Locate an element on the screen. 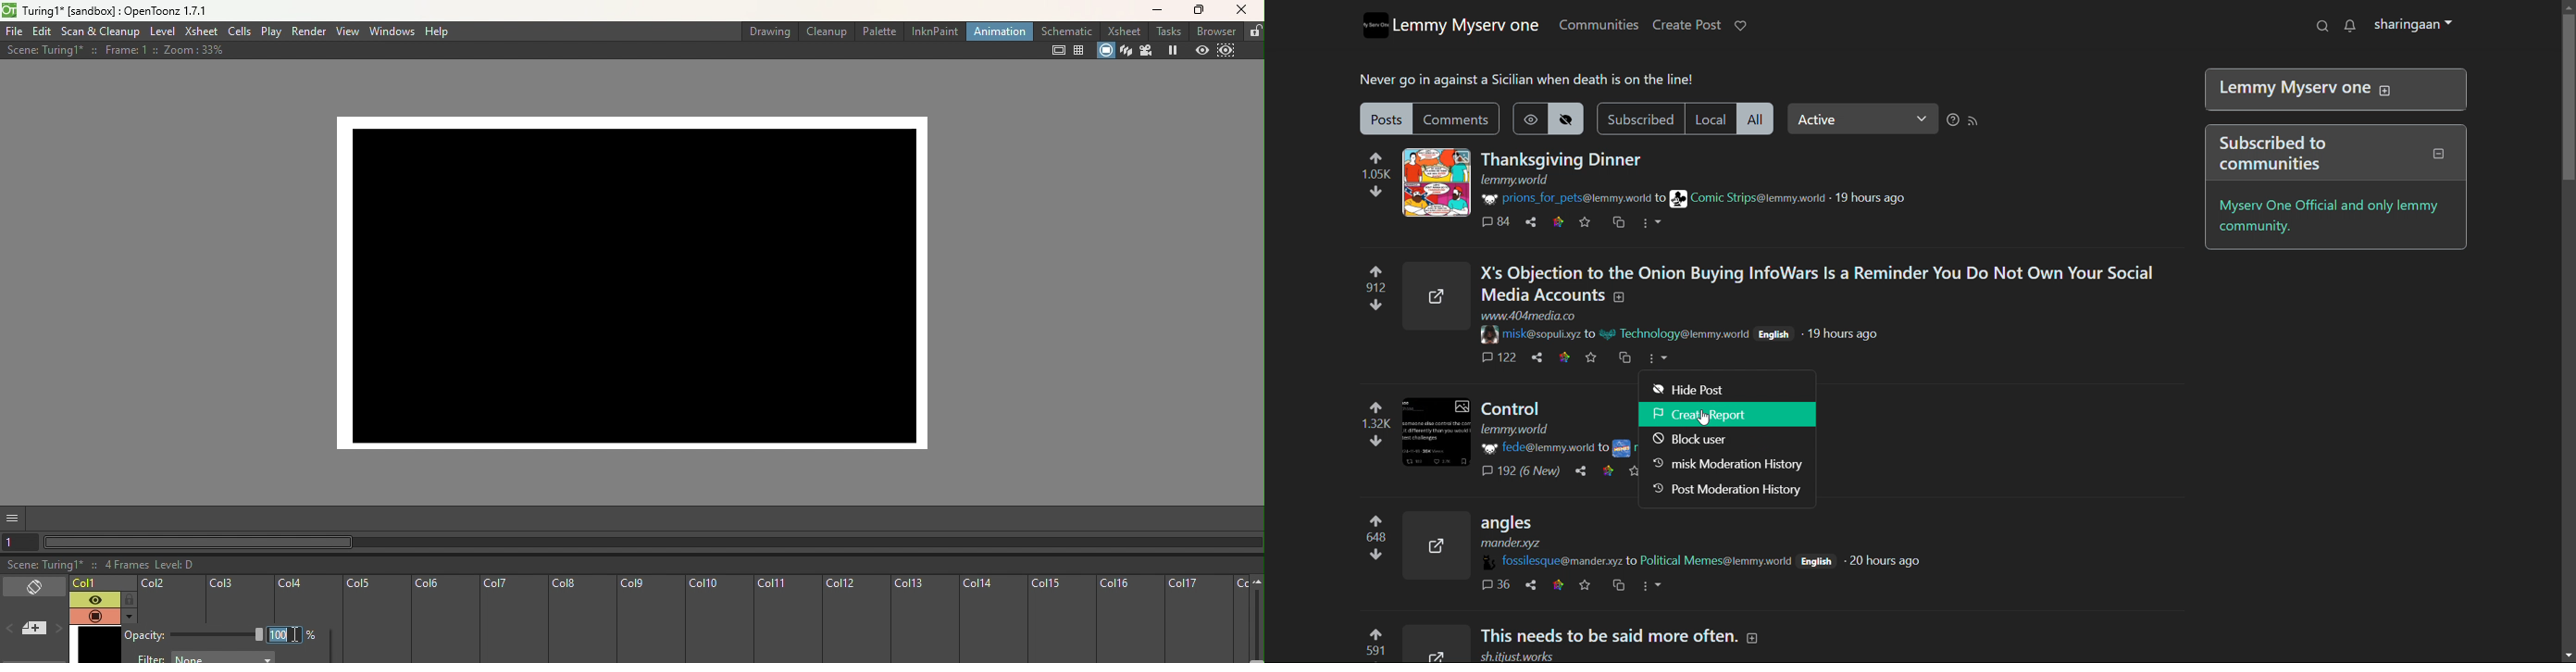 The image size is (2576, 672). Set the current frame is located at coordinates (22, 542).